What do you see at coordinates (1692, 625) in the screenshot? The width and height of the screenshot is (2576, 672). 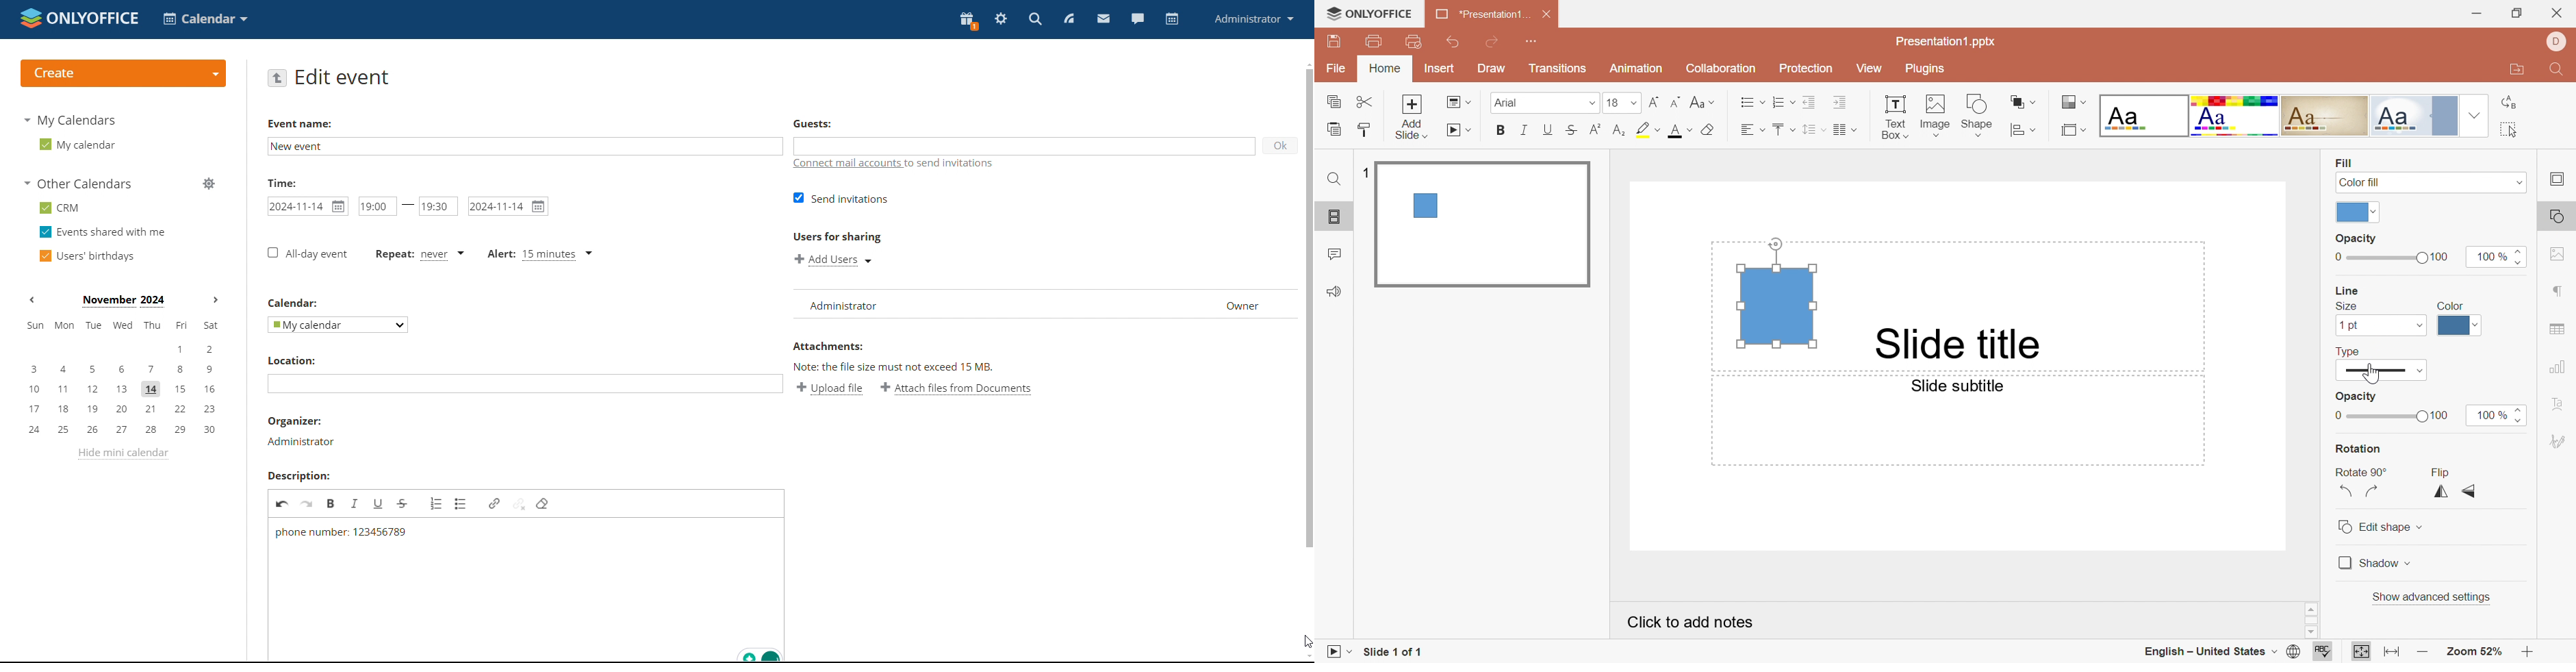 I see `Click to add notes` at bounding box center [1692, 625].